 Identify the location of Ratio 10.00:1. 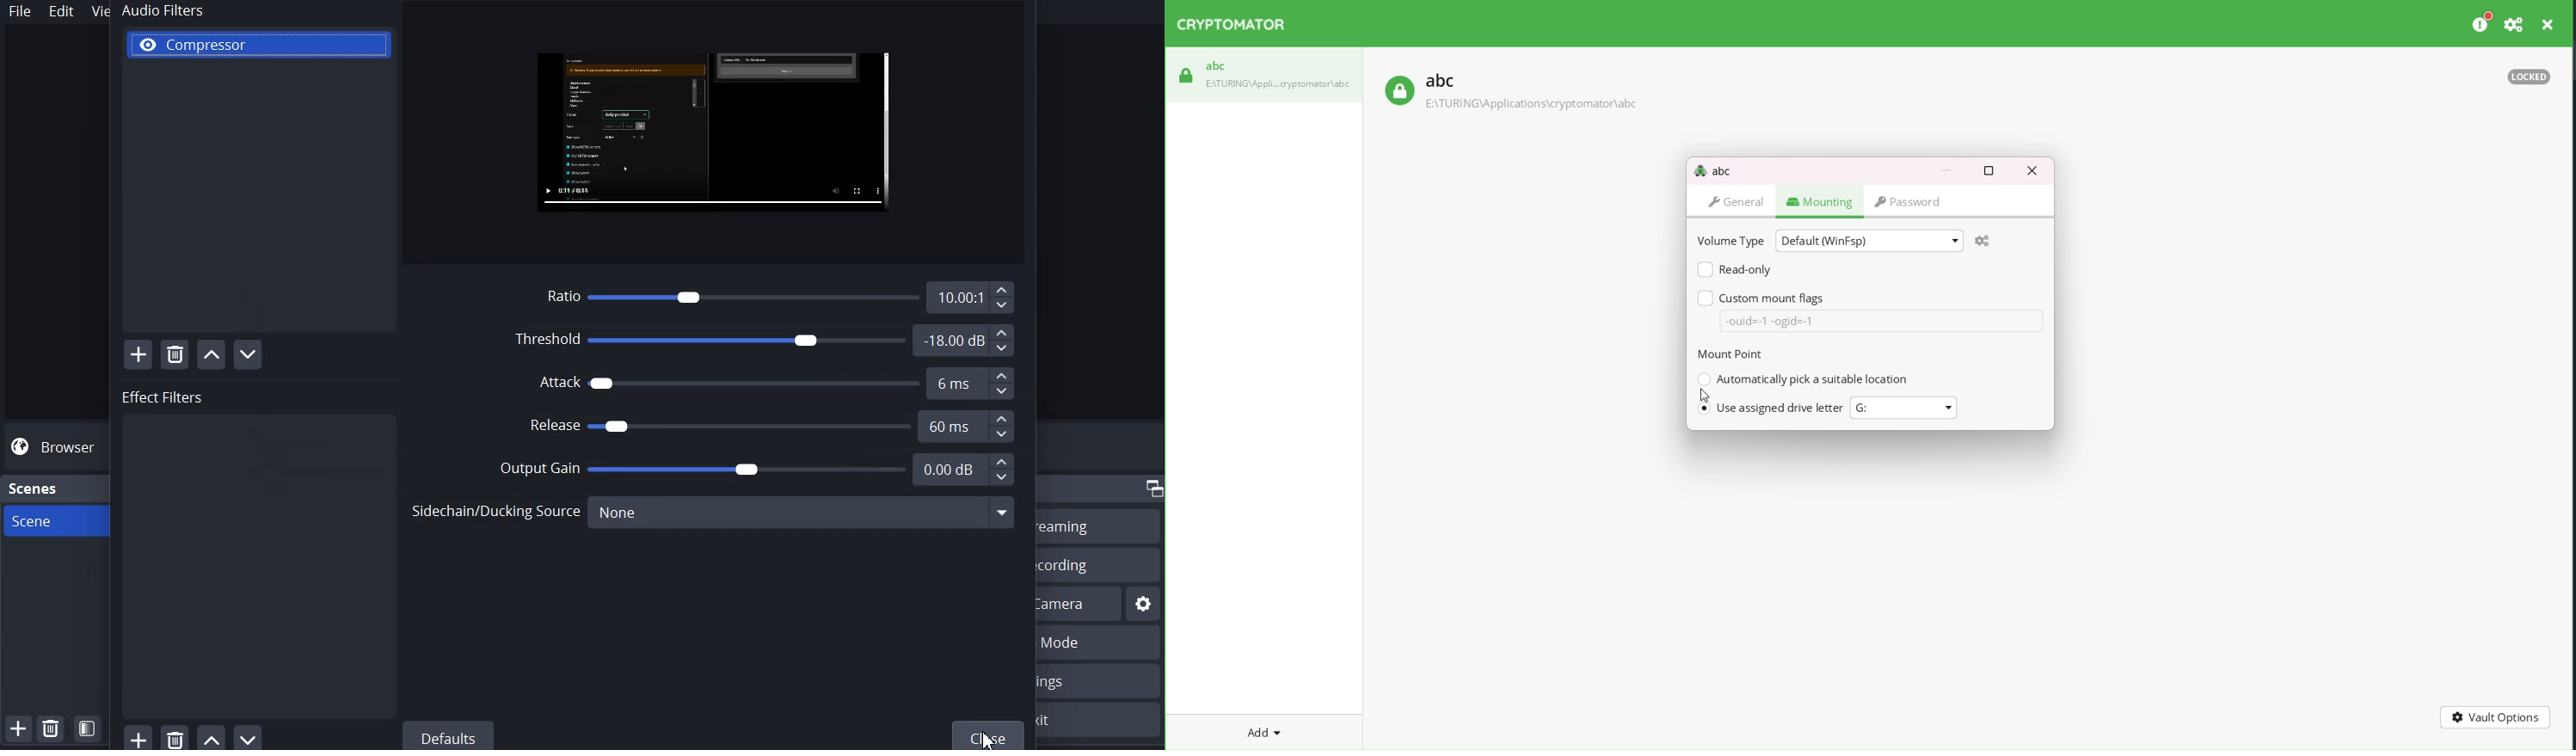
(780, 297).